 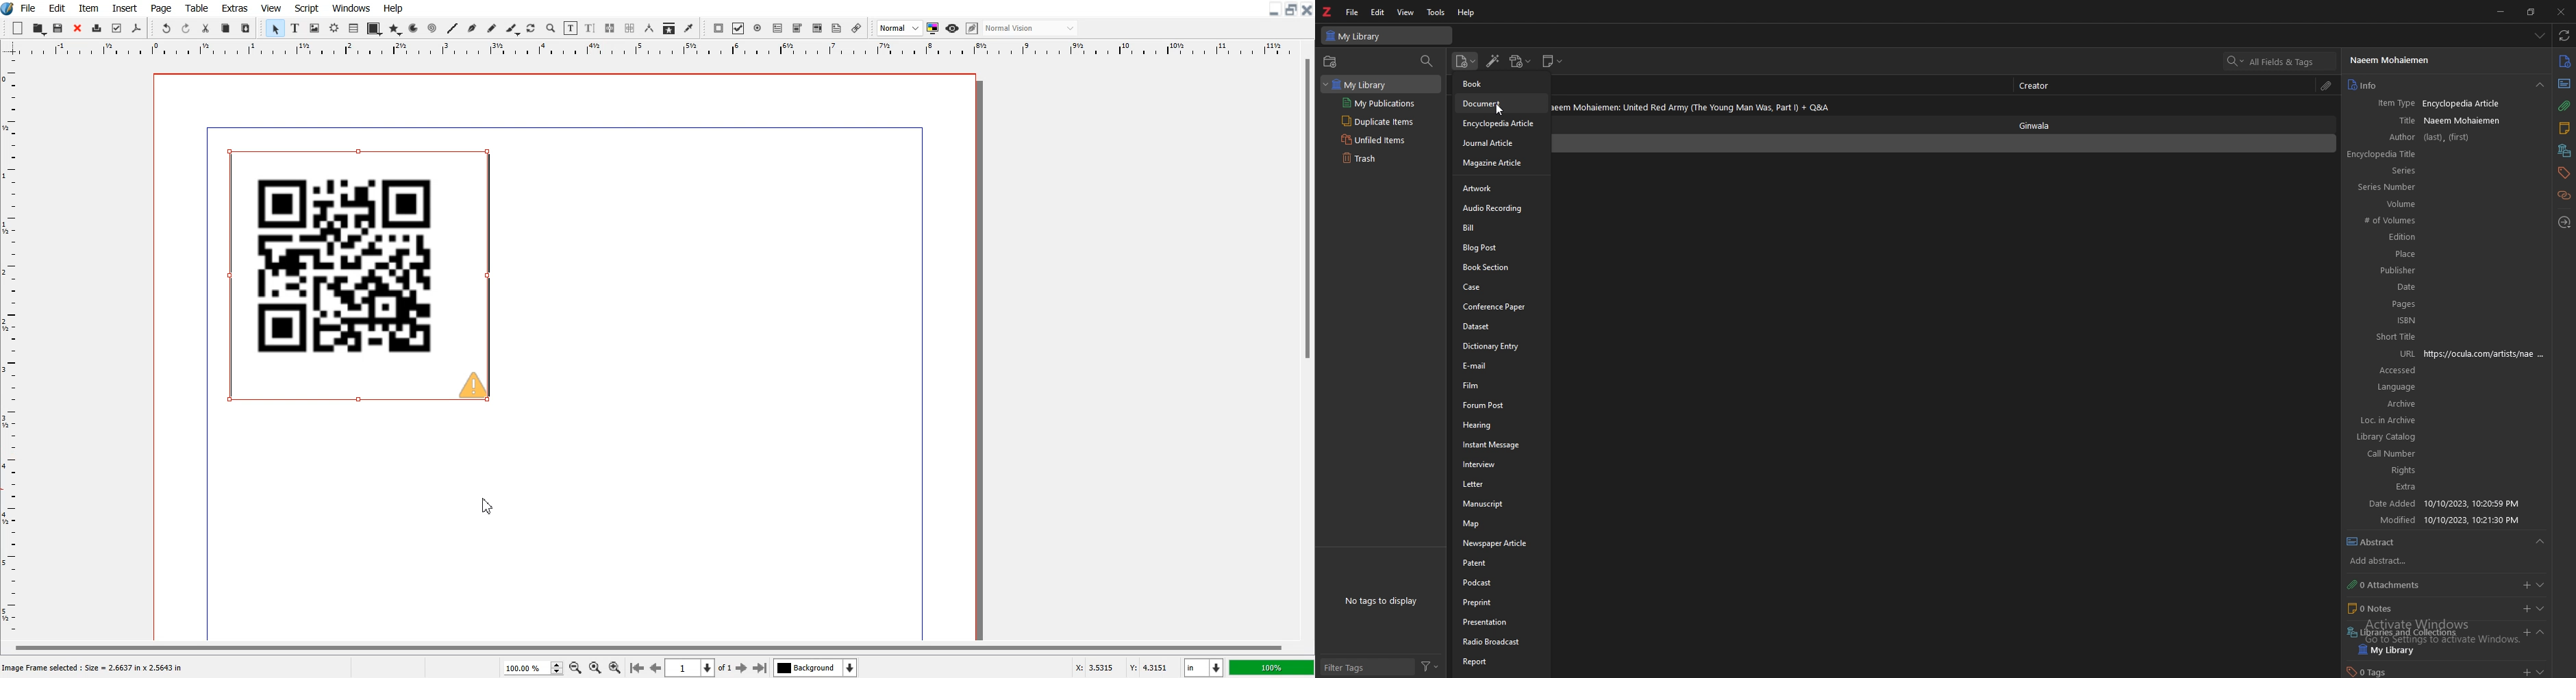 What do you see at coordinates (353, 29) in the screenshot?
I see `Table` at bounding box center [353, 29].